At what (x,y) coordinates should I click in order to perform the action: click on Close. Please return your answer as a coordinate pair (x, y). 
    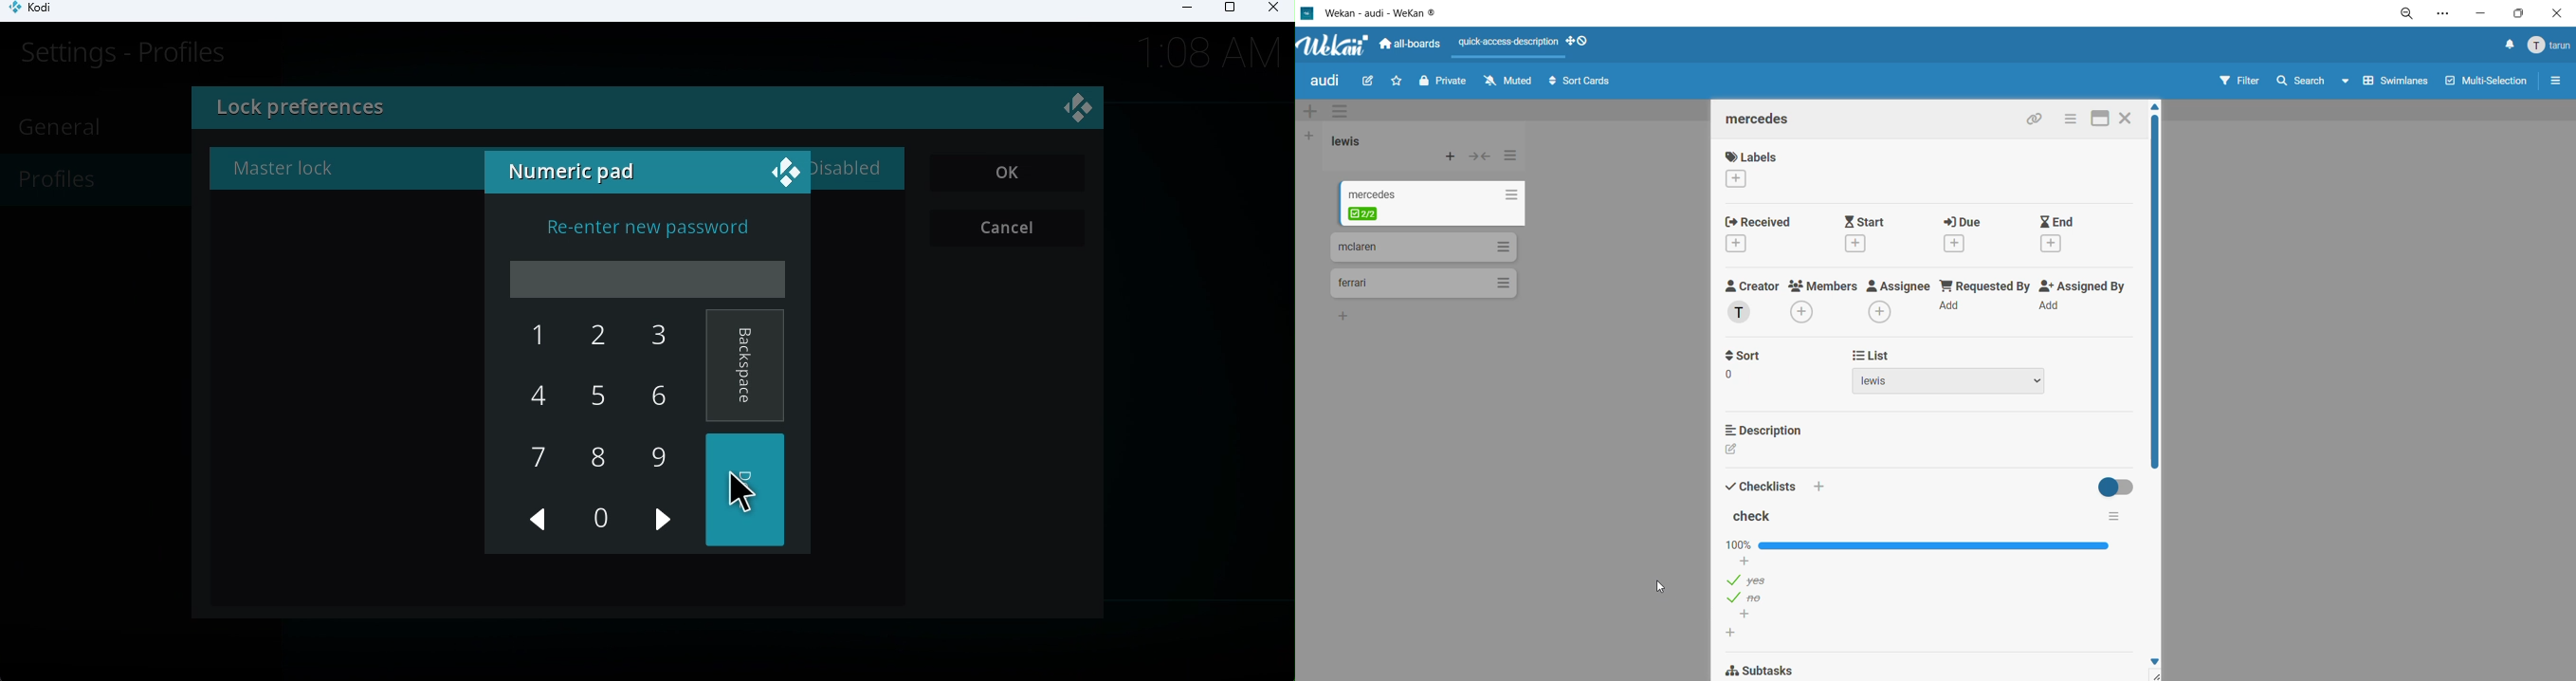
    Looking at the image, I should click on (1270, 10).